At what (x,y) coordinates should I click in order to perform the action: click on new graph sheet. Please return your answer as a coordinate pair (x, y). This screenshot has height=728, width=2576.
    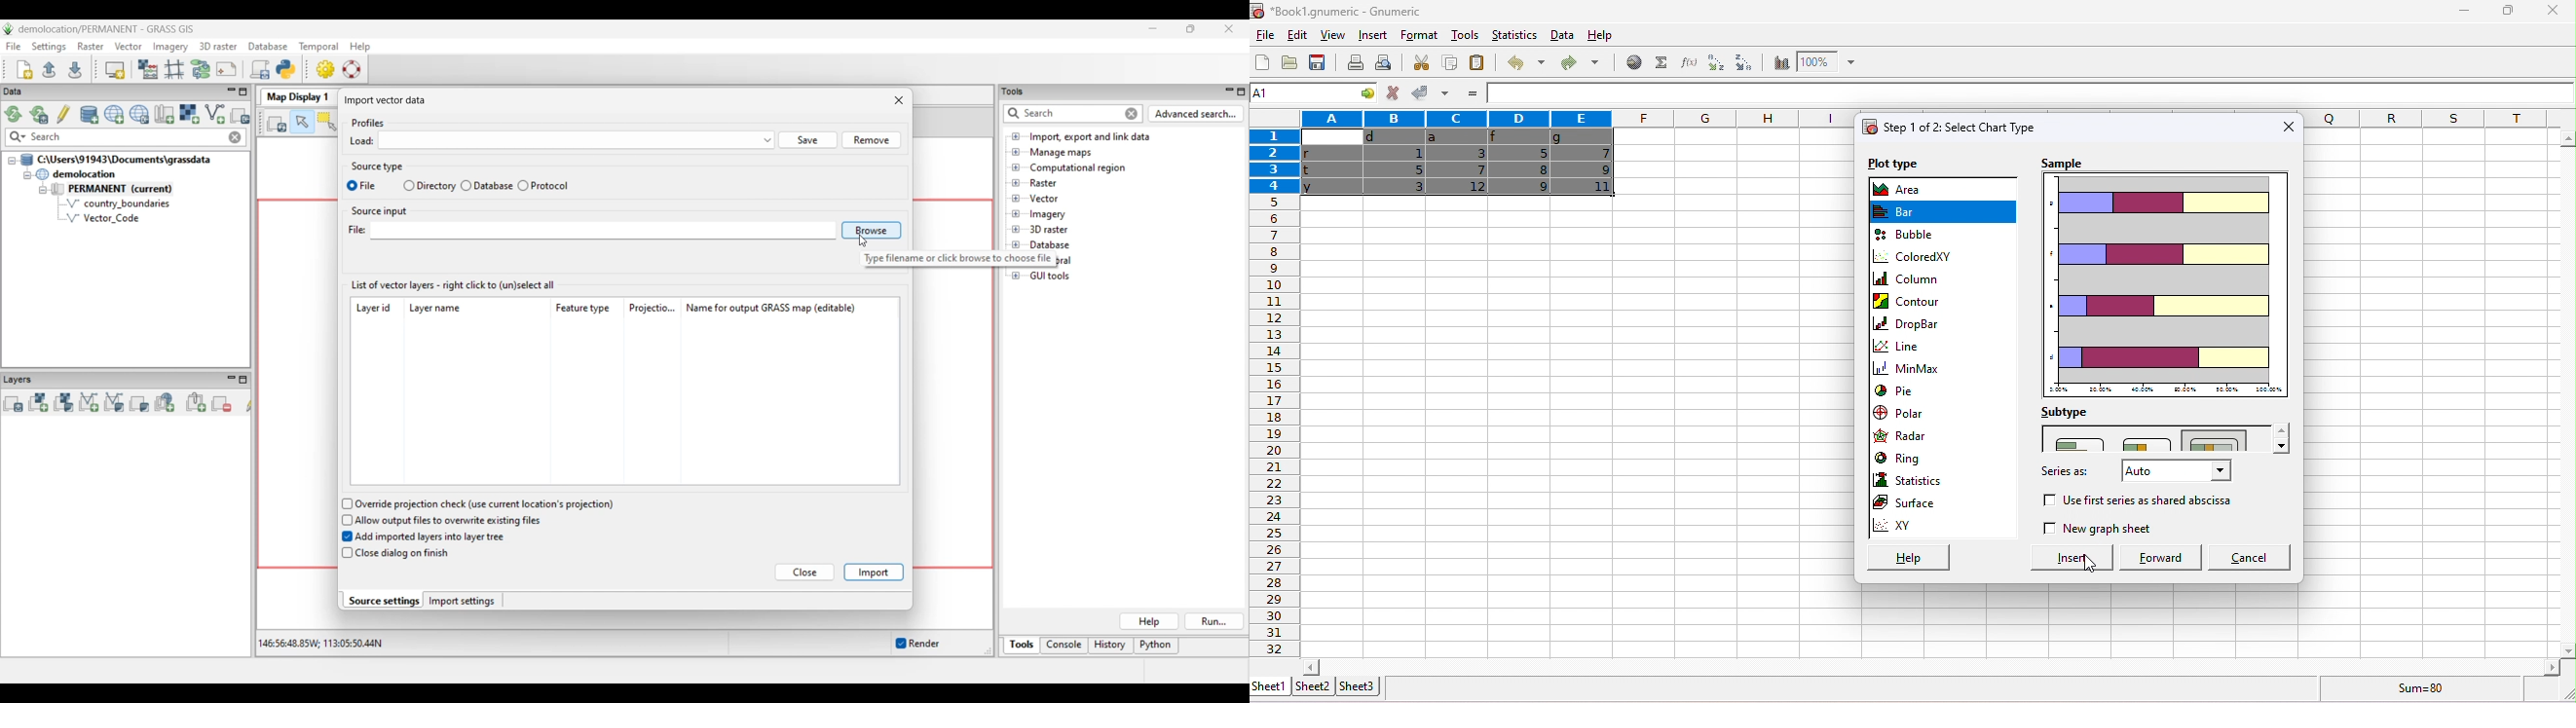
    Looking at the image, I should click on (2099, 530).